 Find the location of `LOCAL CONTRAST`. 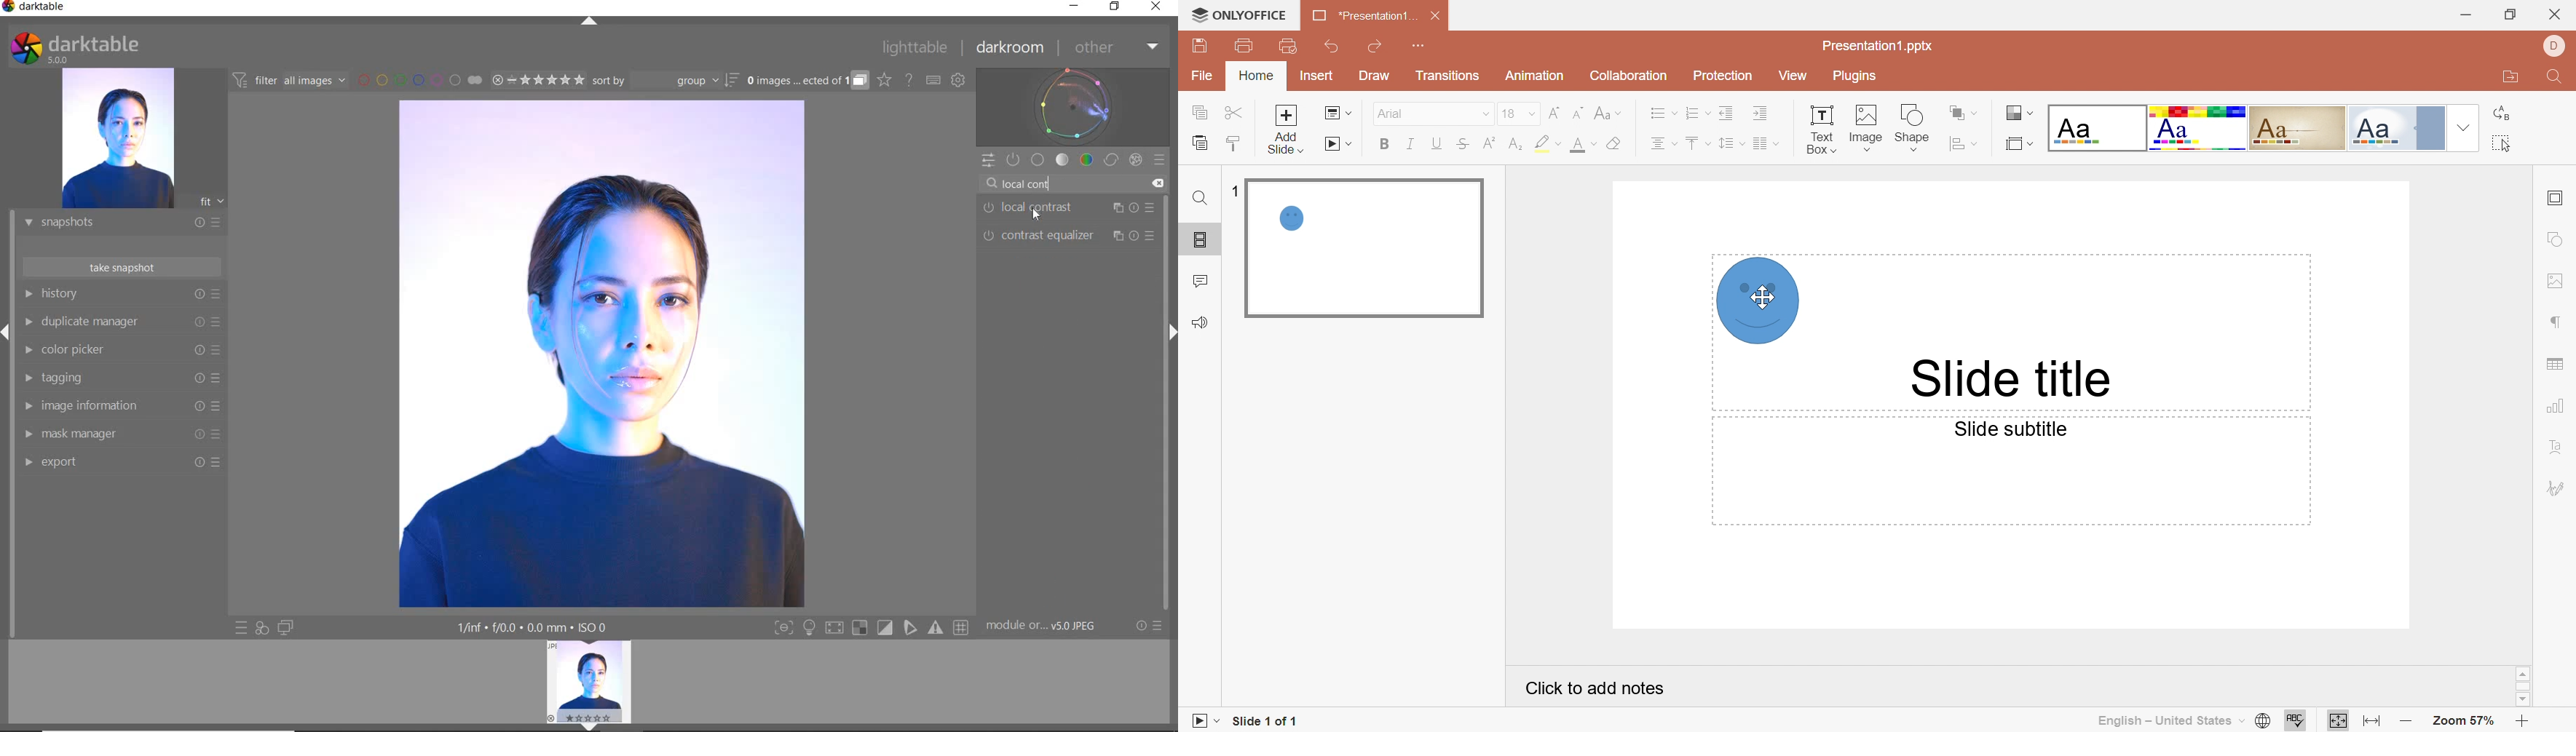

LOCAL CONTRAST is located at coordinates (1069, 208).